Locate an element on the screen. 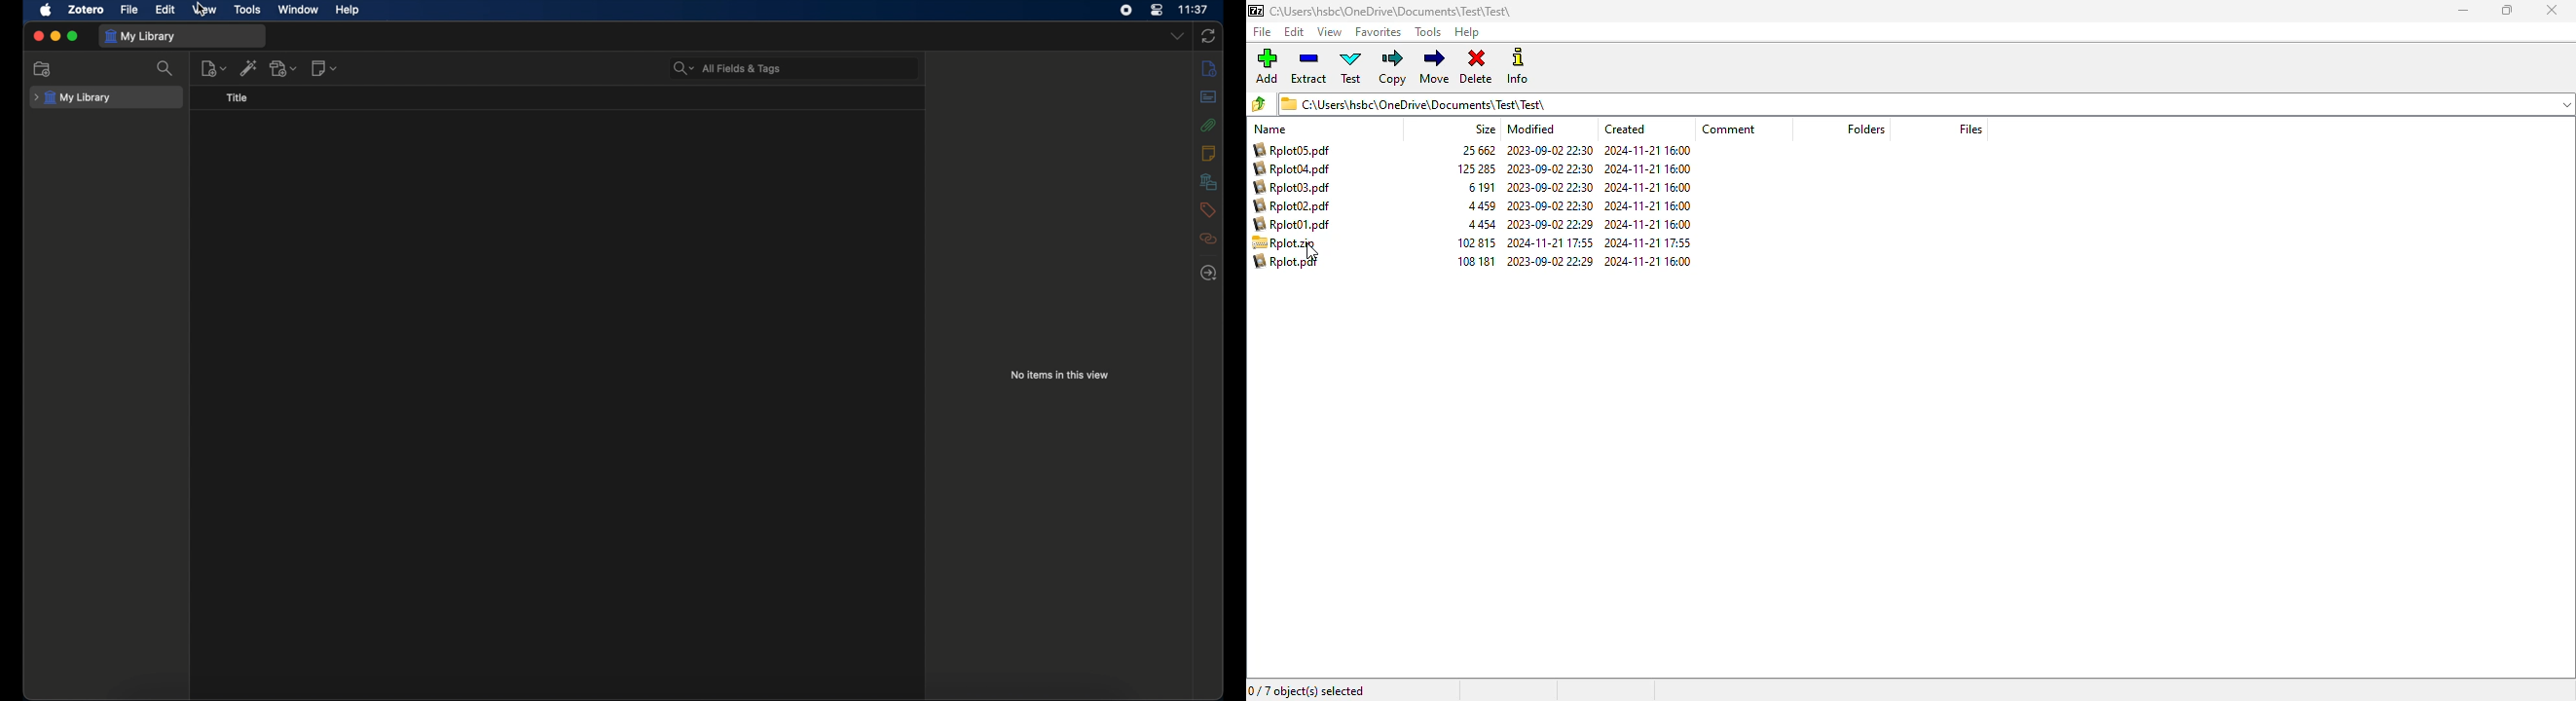 This screenshot has width=2576, height=728. edit is located at coordinates (165, 9).